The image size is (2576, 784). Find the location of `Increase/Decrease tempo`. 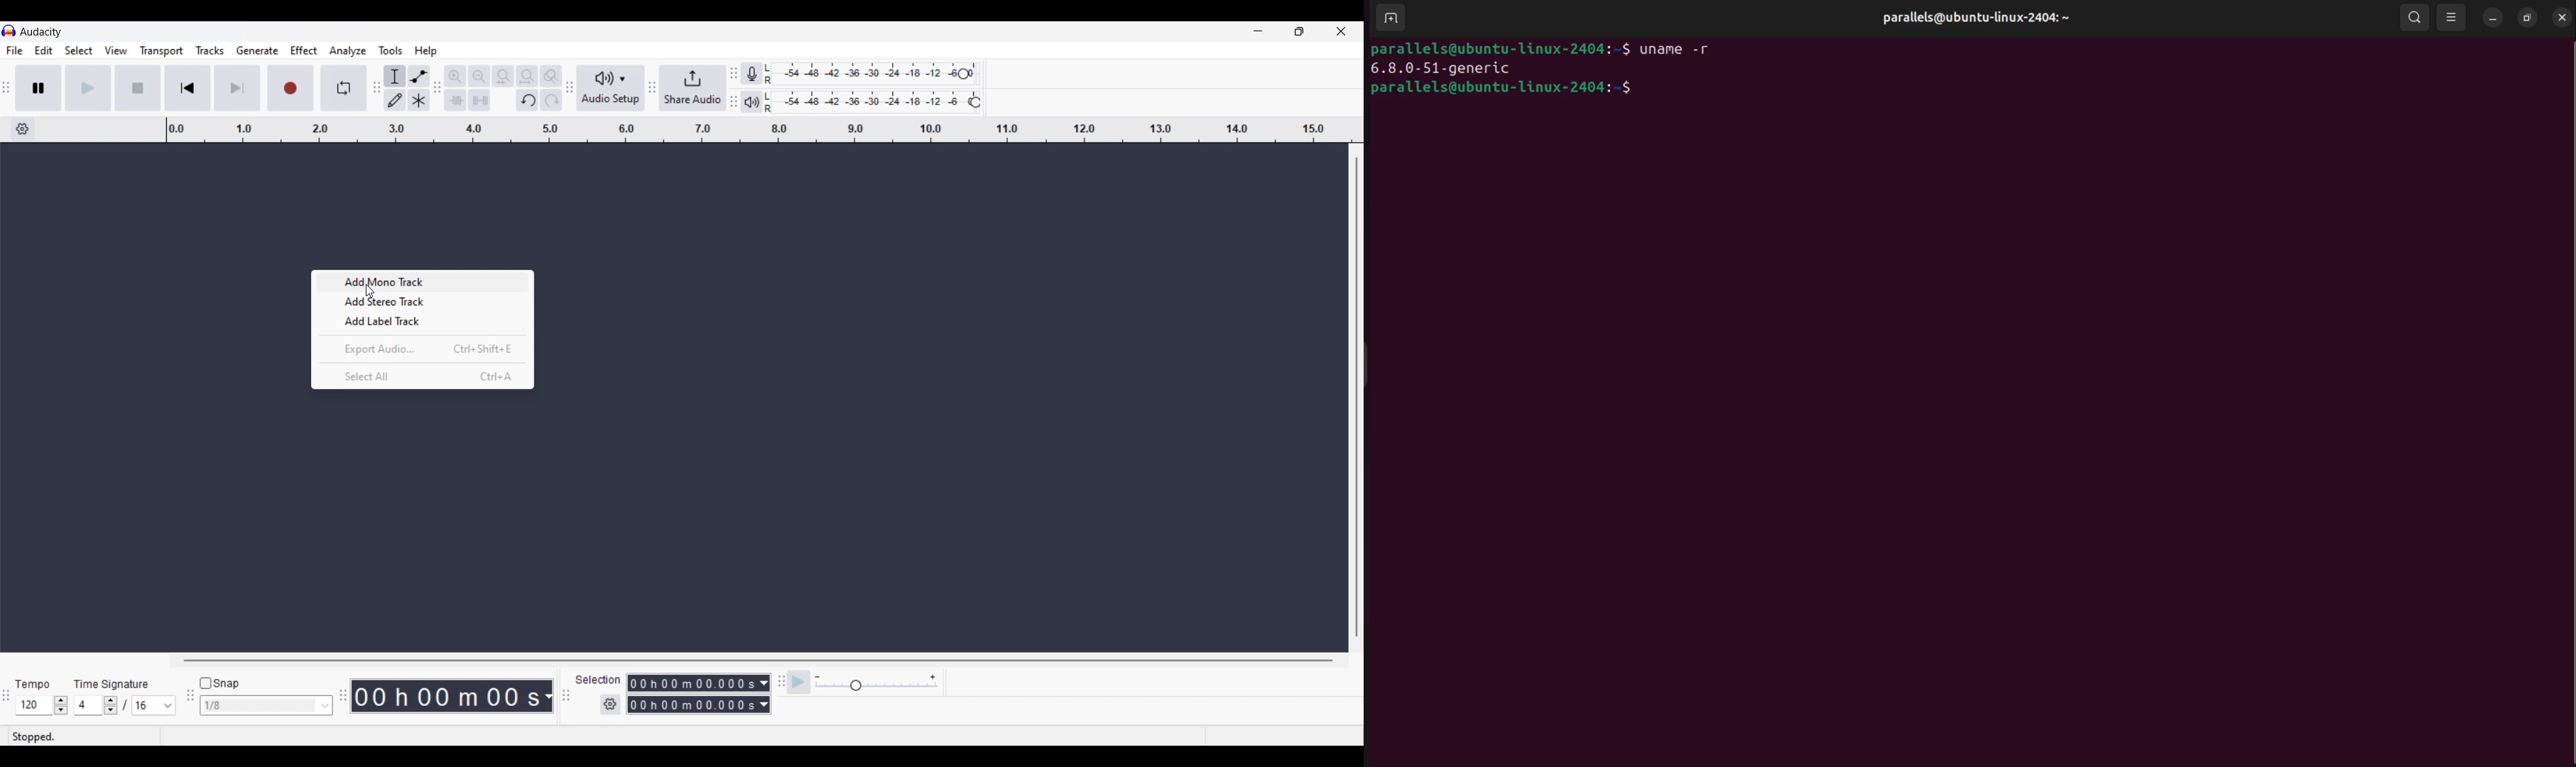

Increase/Decrease tempo is located at coordinates (61, 705).